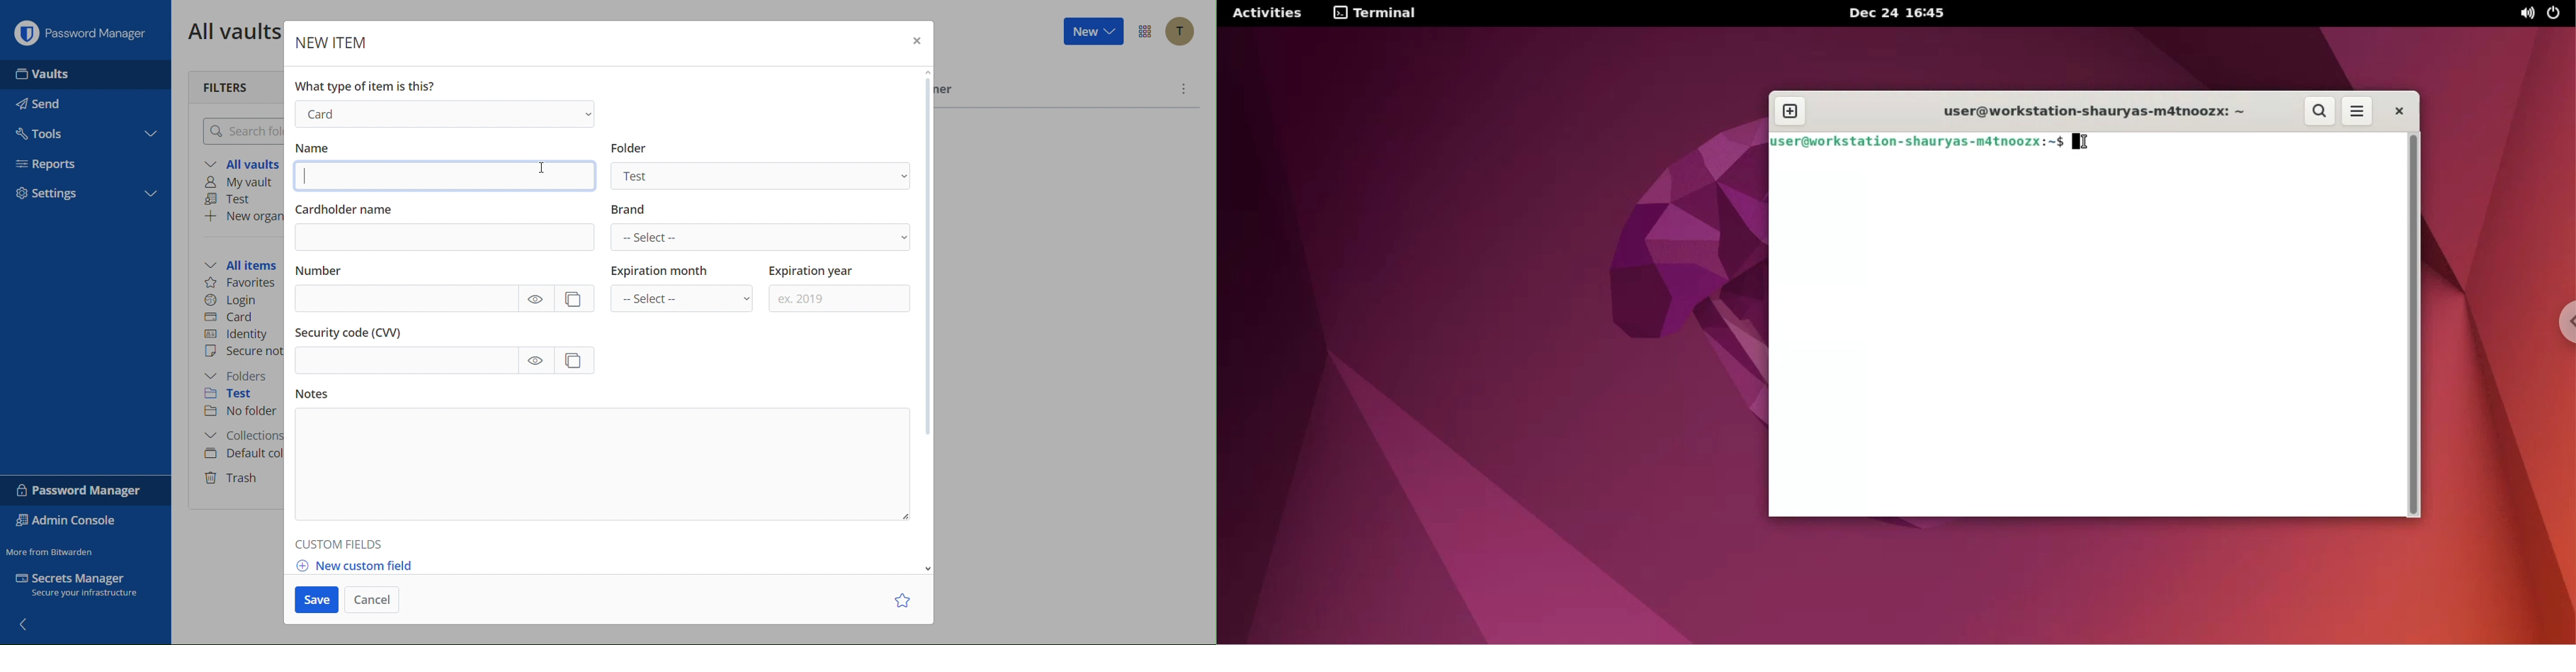 The height and width of the screenshot is (672, 2576). Describe the element at coordinates (314, 149) in the screenshot. I see `Name` at that location.